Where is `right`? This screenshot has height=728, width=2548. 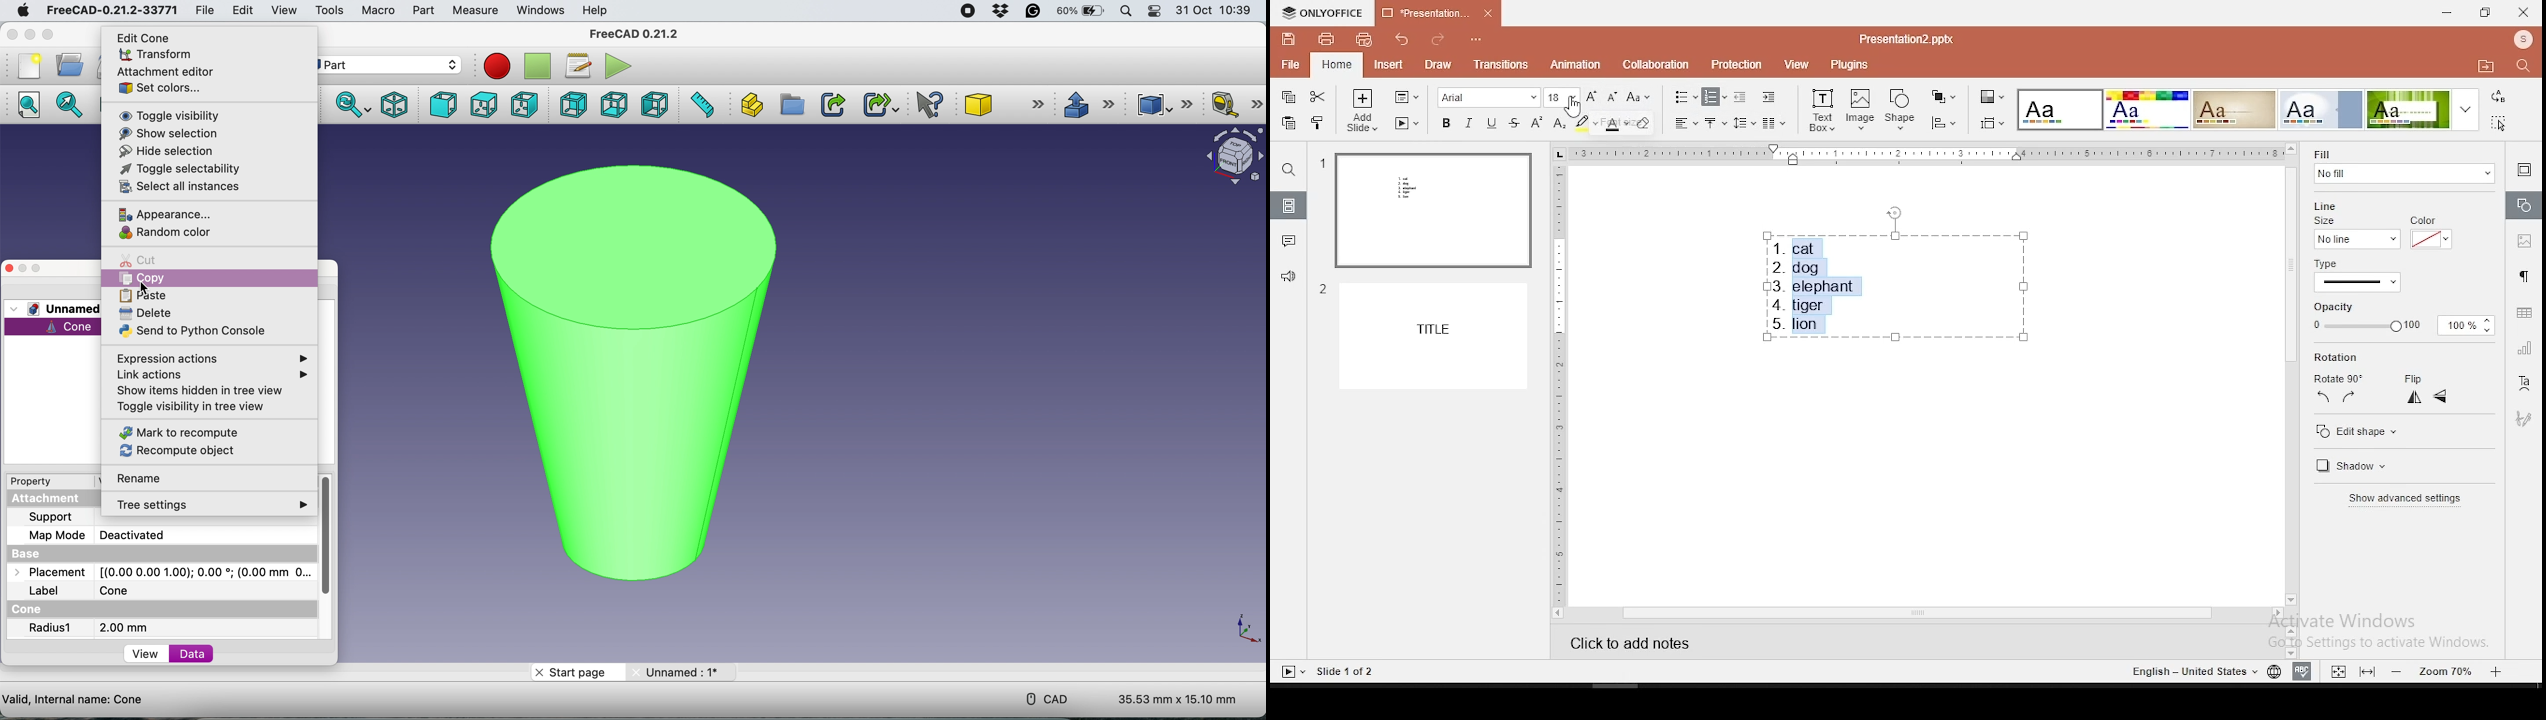 right is located at coordinates (2350, 400).